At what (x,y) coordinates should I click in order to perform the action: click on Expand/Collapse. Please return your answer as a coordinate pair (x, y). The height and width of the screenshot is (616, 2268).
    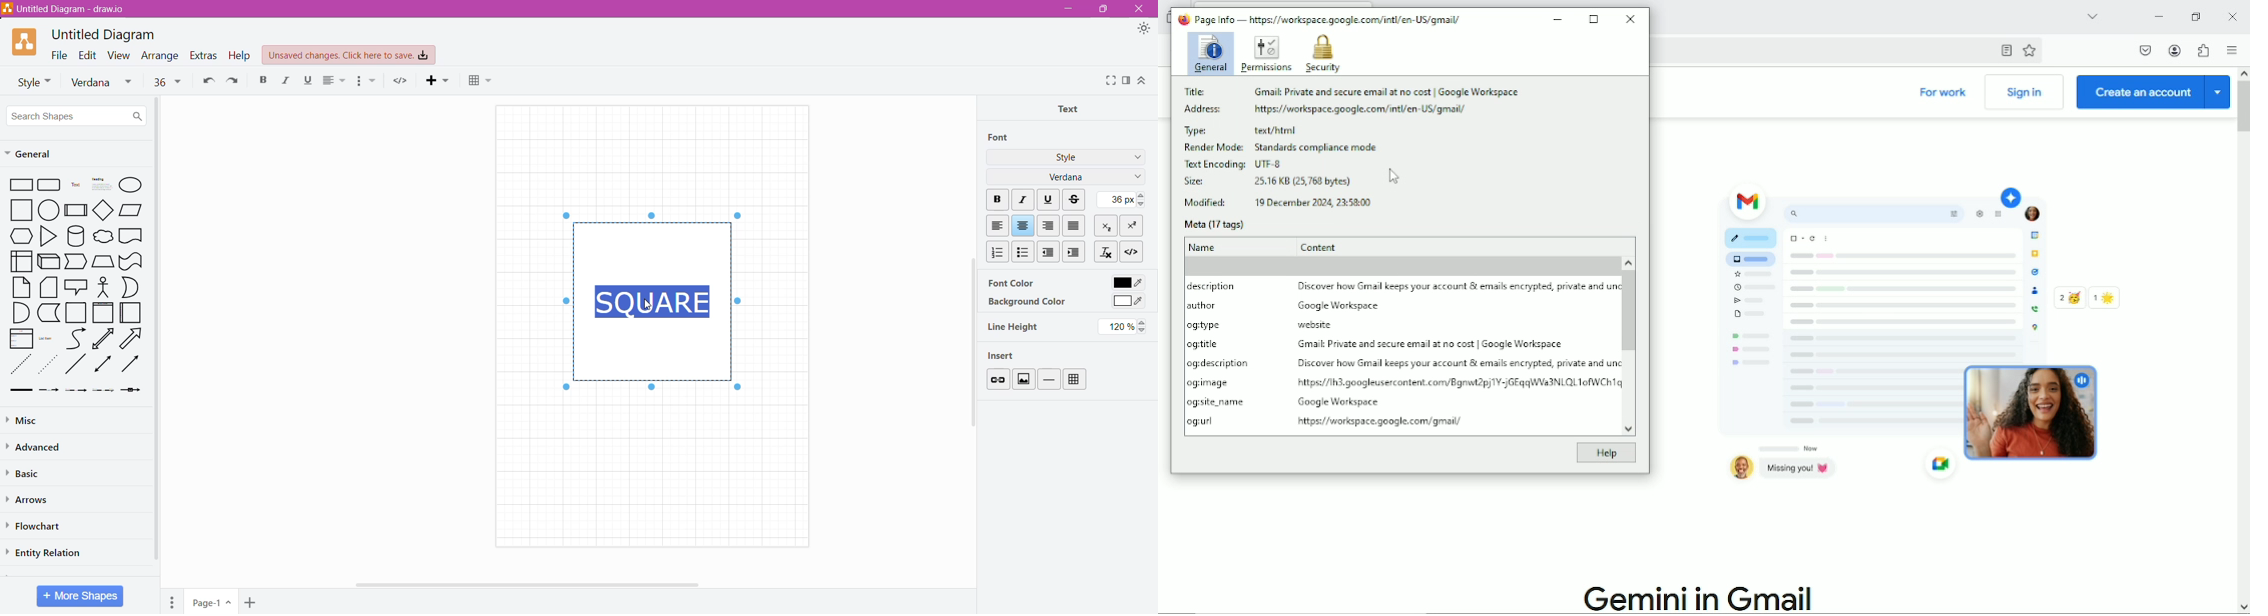
    Looking at the image, I should click on (1142, 80).